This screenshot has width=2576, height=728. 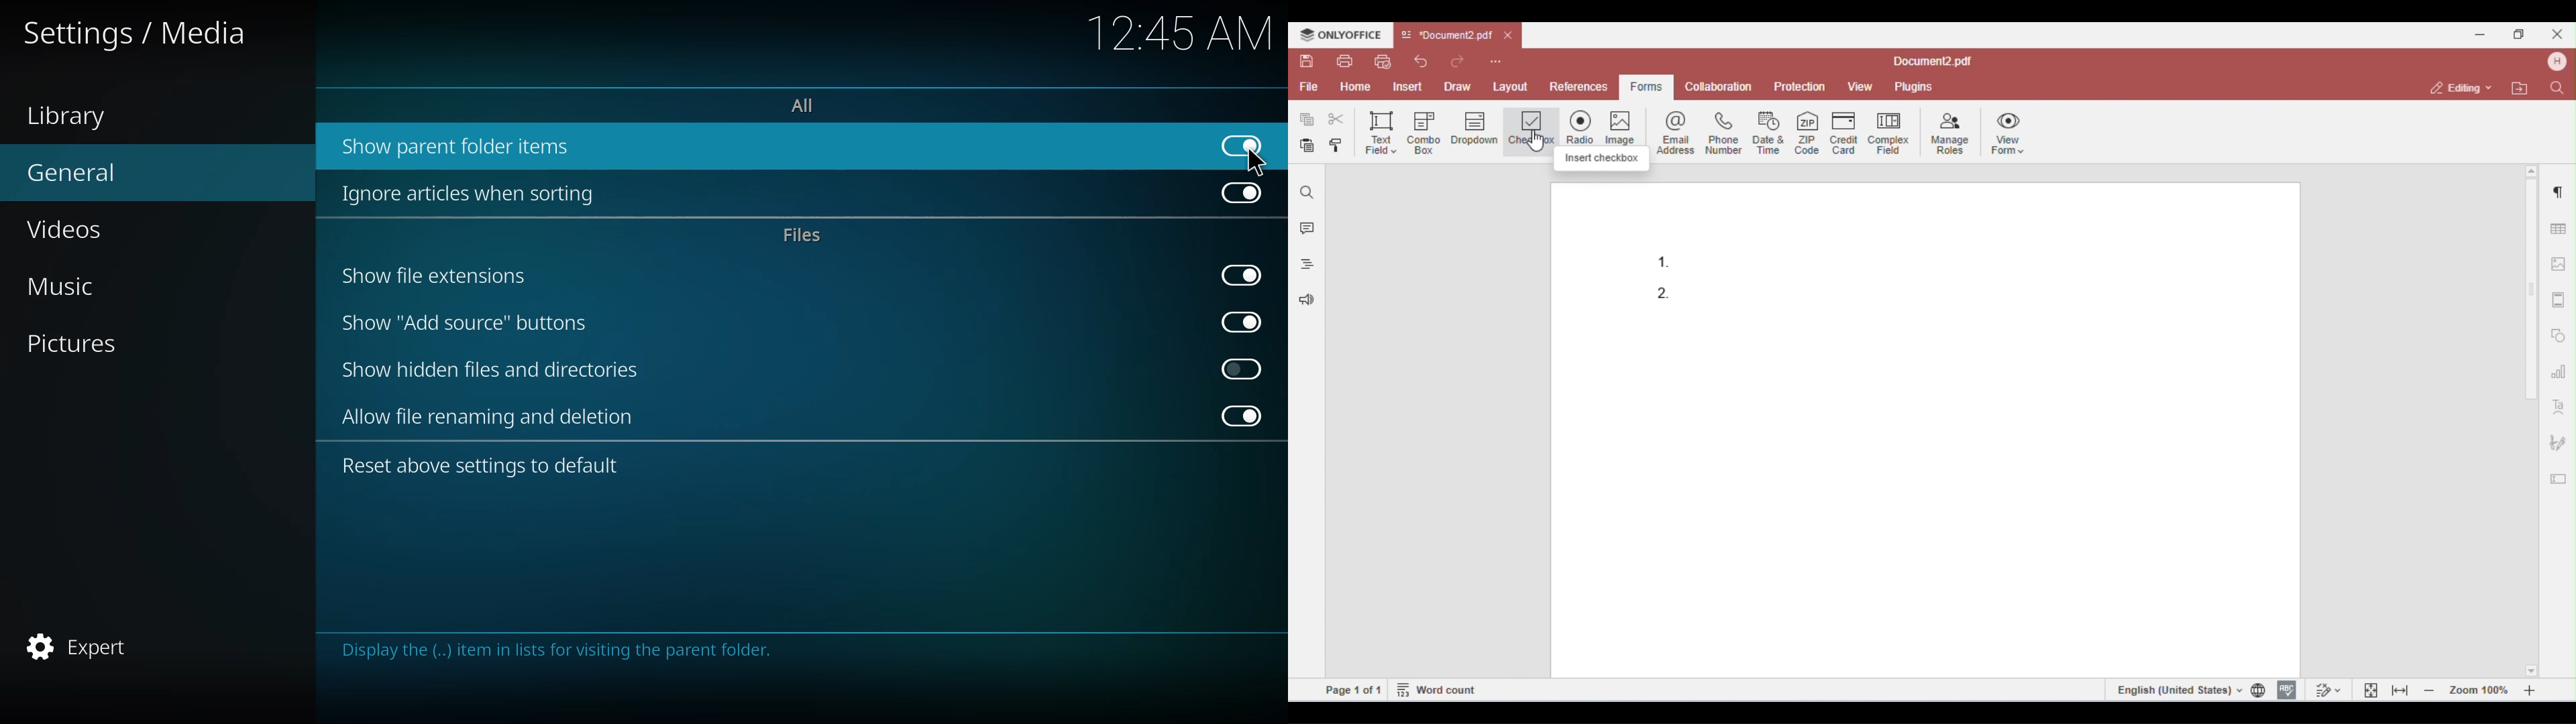 I want to click on pictures, so click(x=82, y=342).